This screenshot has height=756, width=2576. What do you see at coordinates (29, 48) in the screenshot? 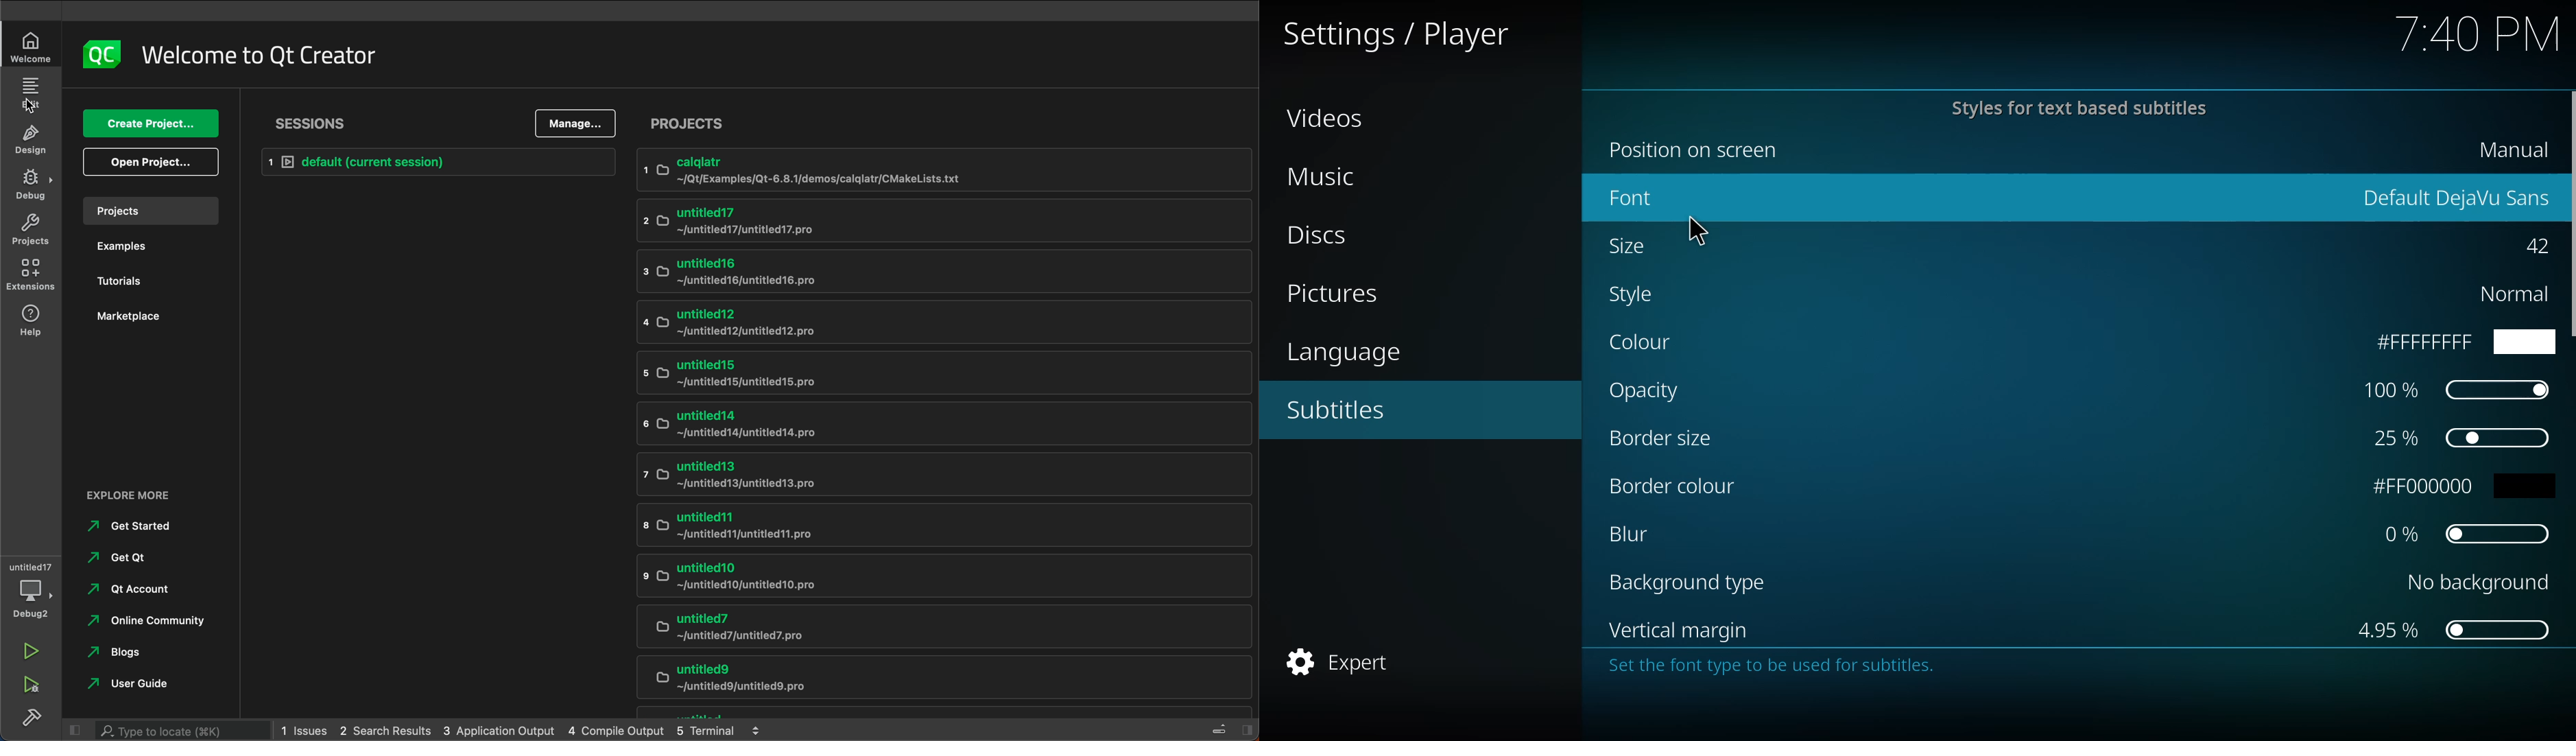
I see `welcome` at bounding box center [29, 48].